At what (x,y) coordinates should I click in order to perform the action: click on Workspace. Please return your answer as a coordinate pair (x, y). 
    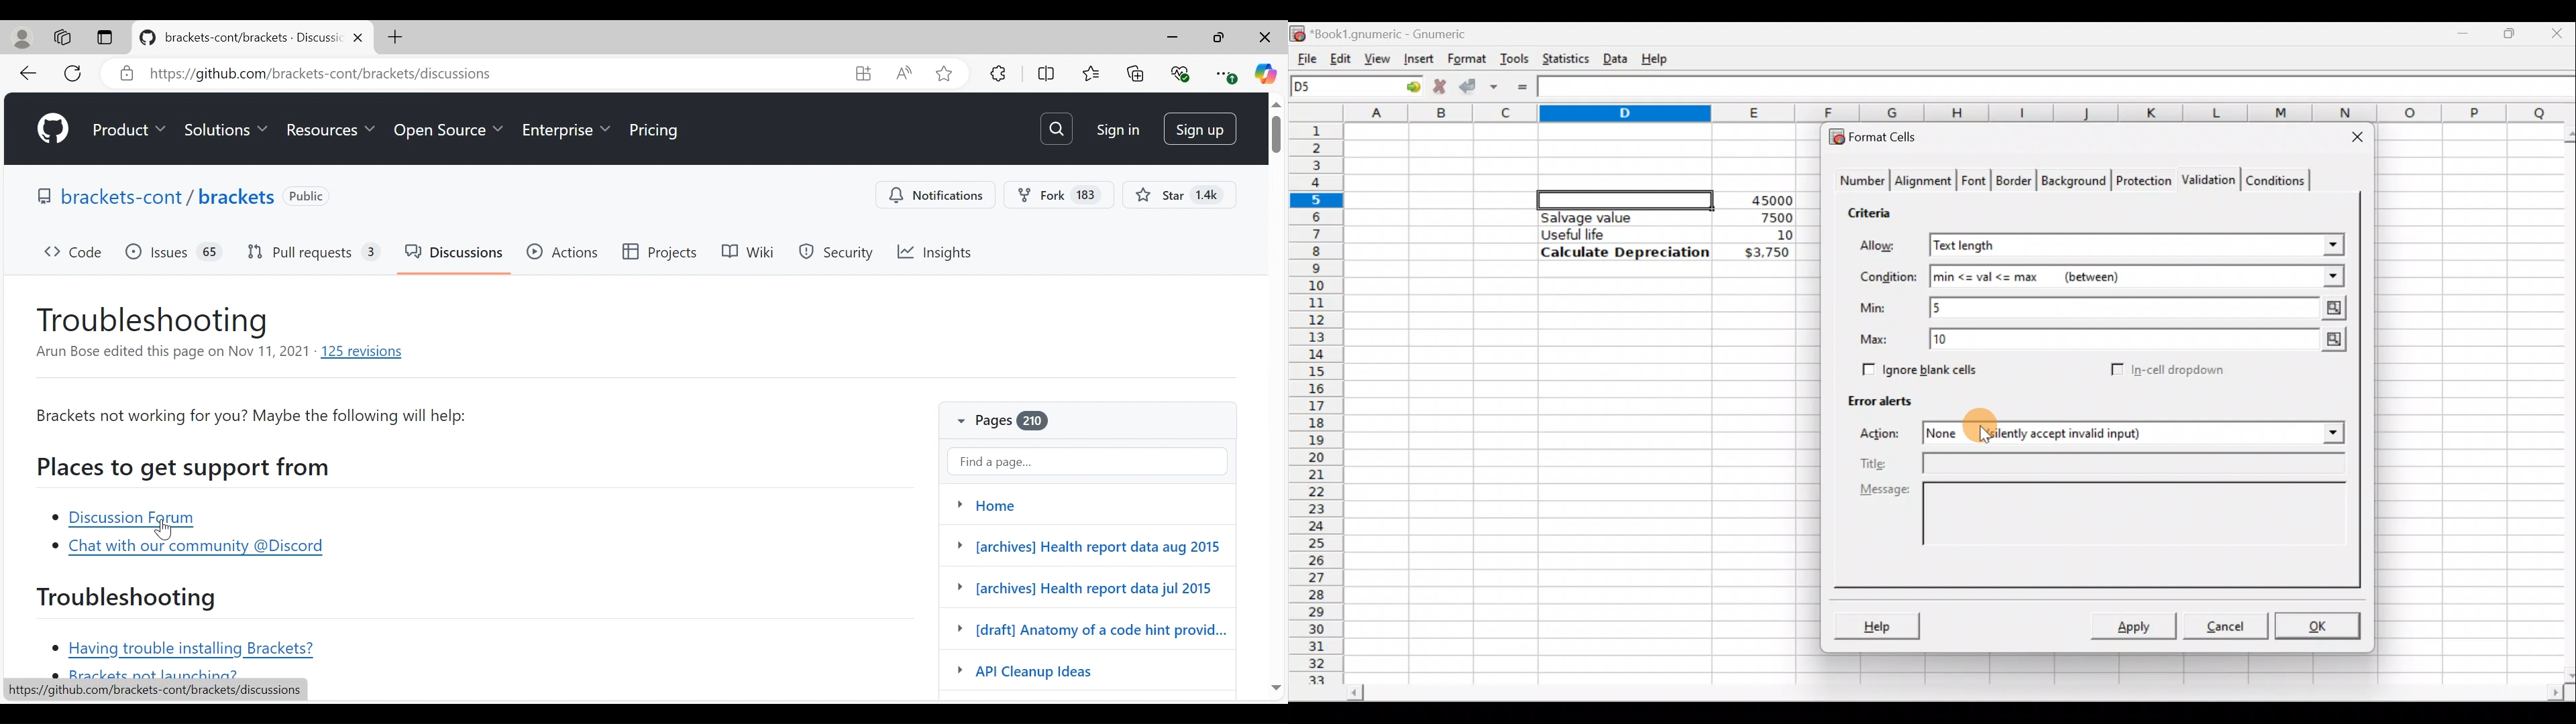
    Looking at the image, I should click on (60, 37).